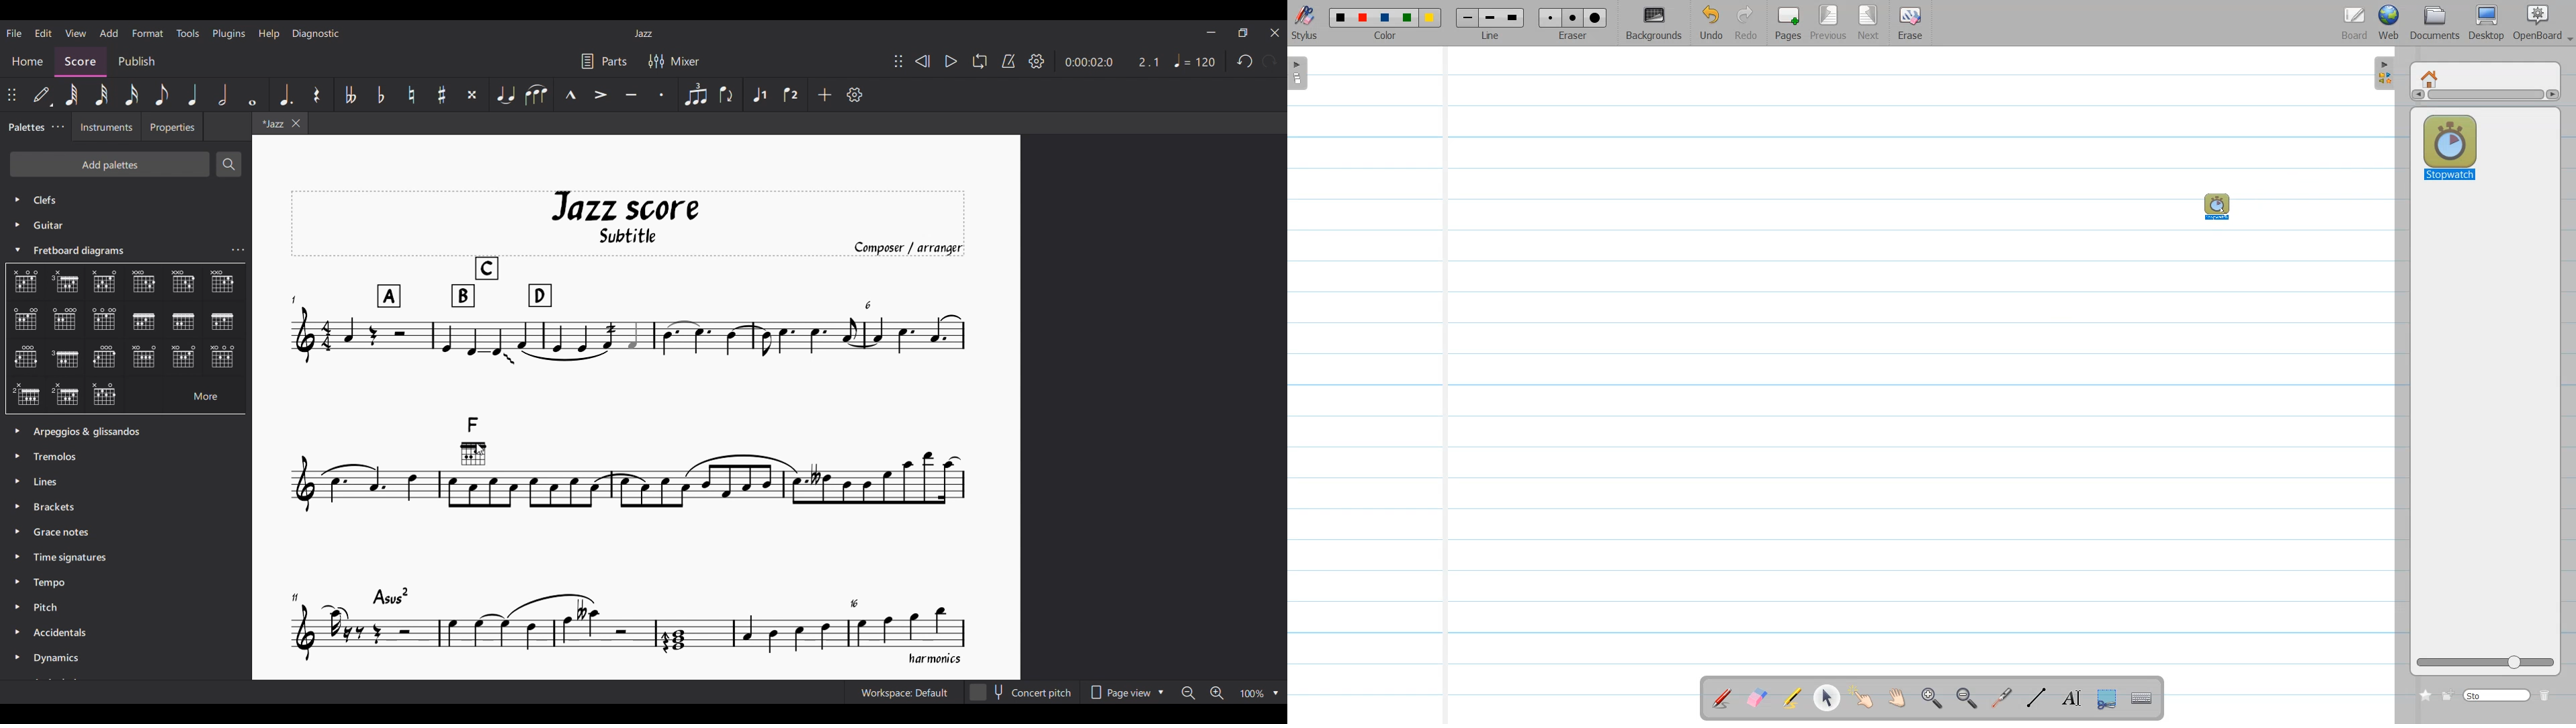 The height and width of the screenshot is (728, 2576). Describe the element at coordinates (35, 196) in the screenshot. I see `Cliff` at that location.